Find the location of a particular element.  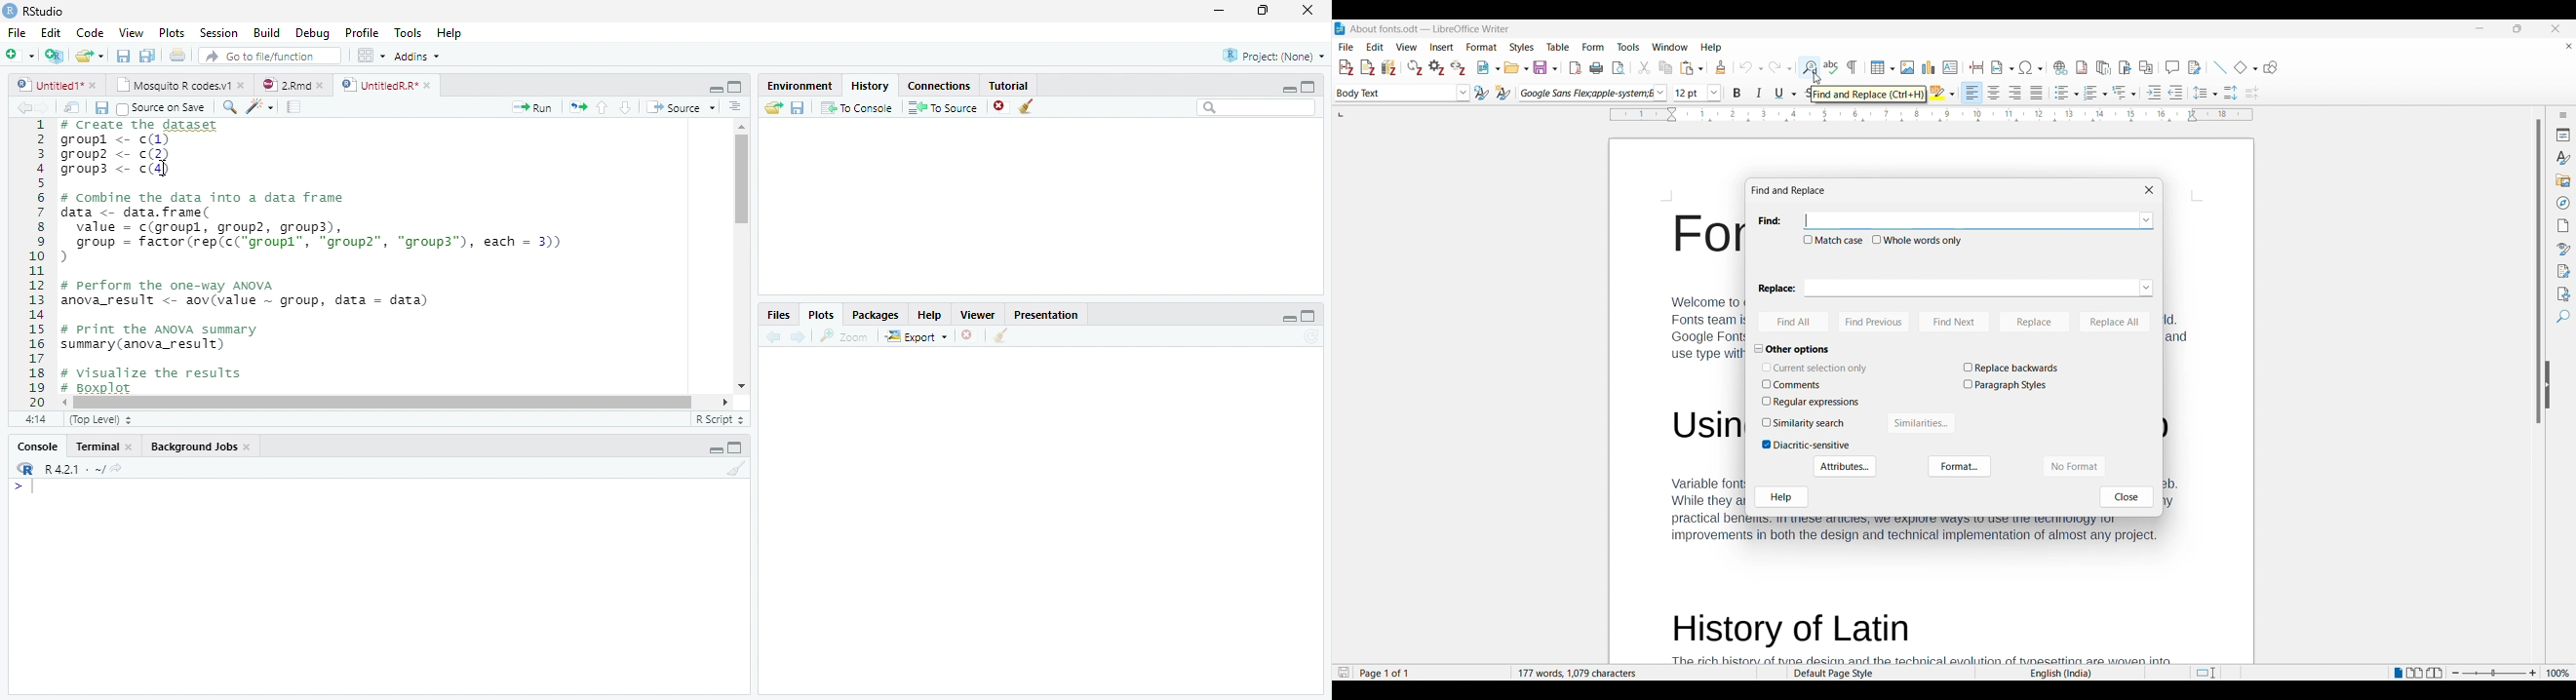

Find is located at coordinates (2563, 317).